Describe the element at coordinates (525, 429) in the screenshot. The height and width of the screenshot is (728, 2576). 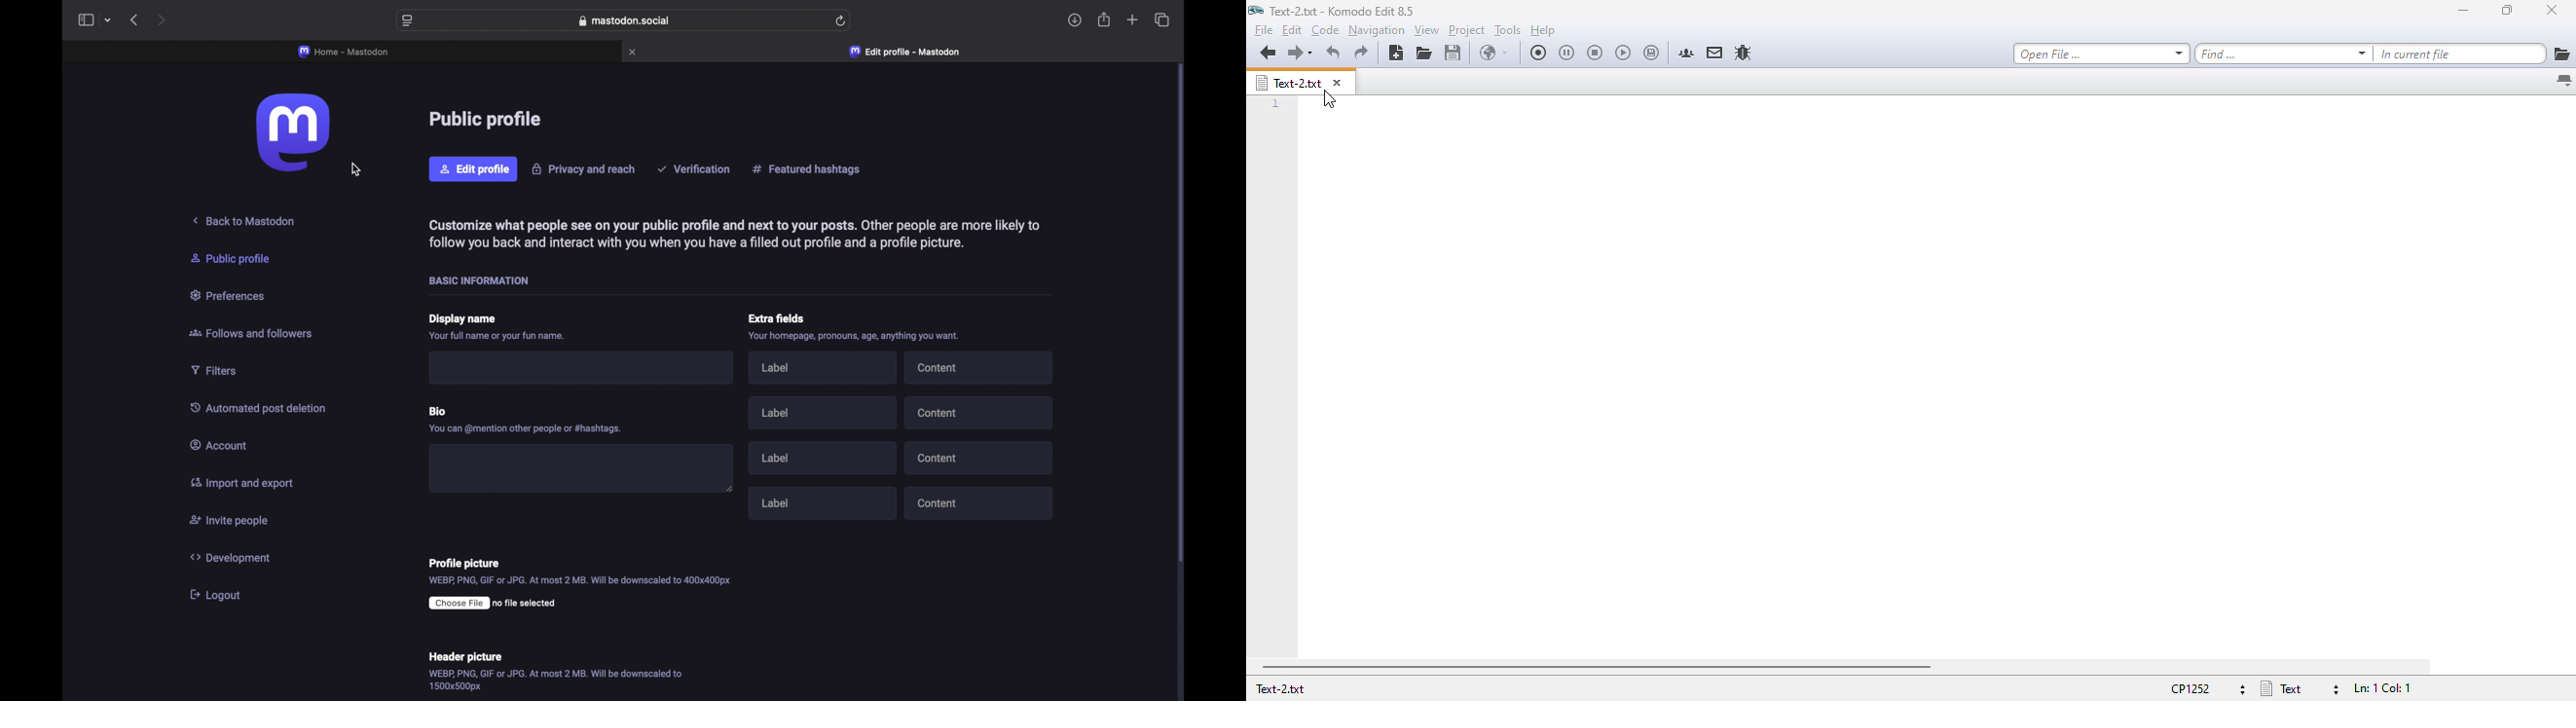
I see `info` at that location.